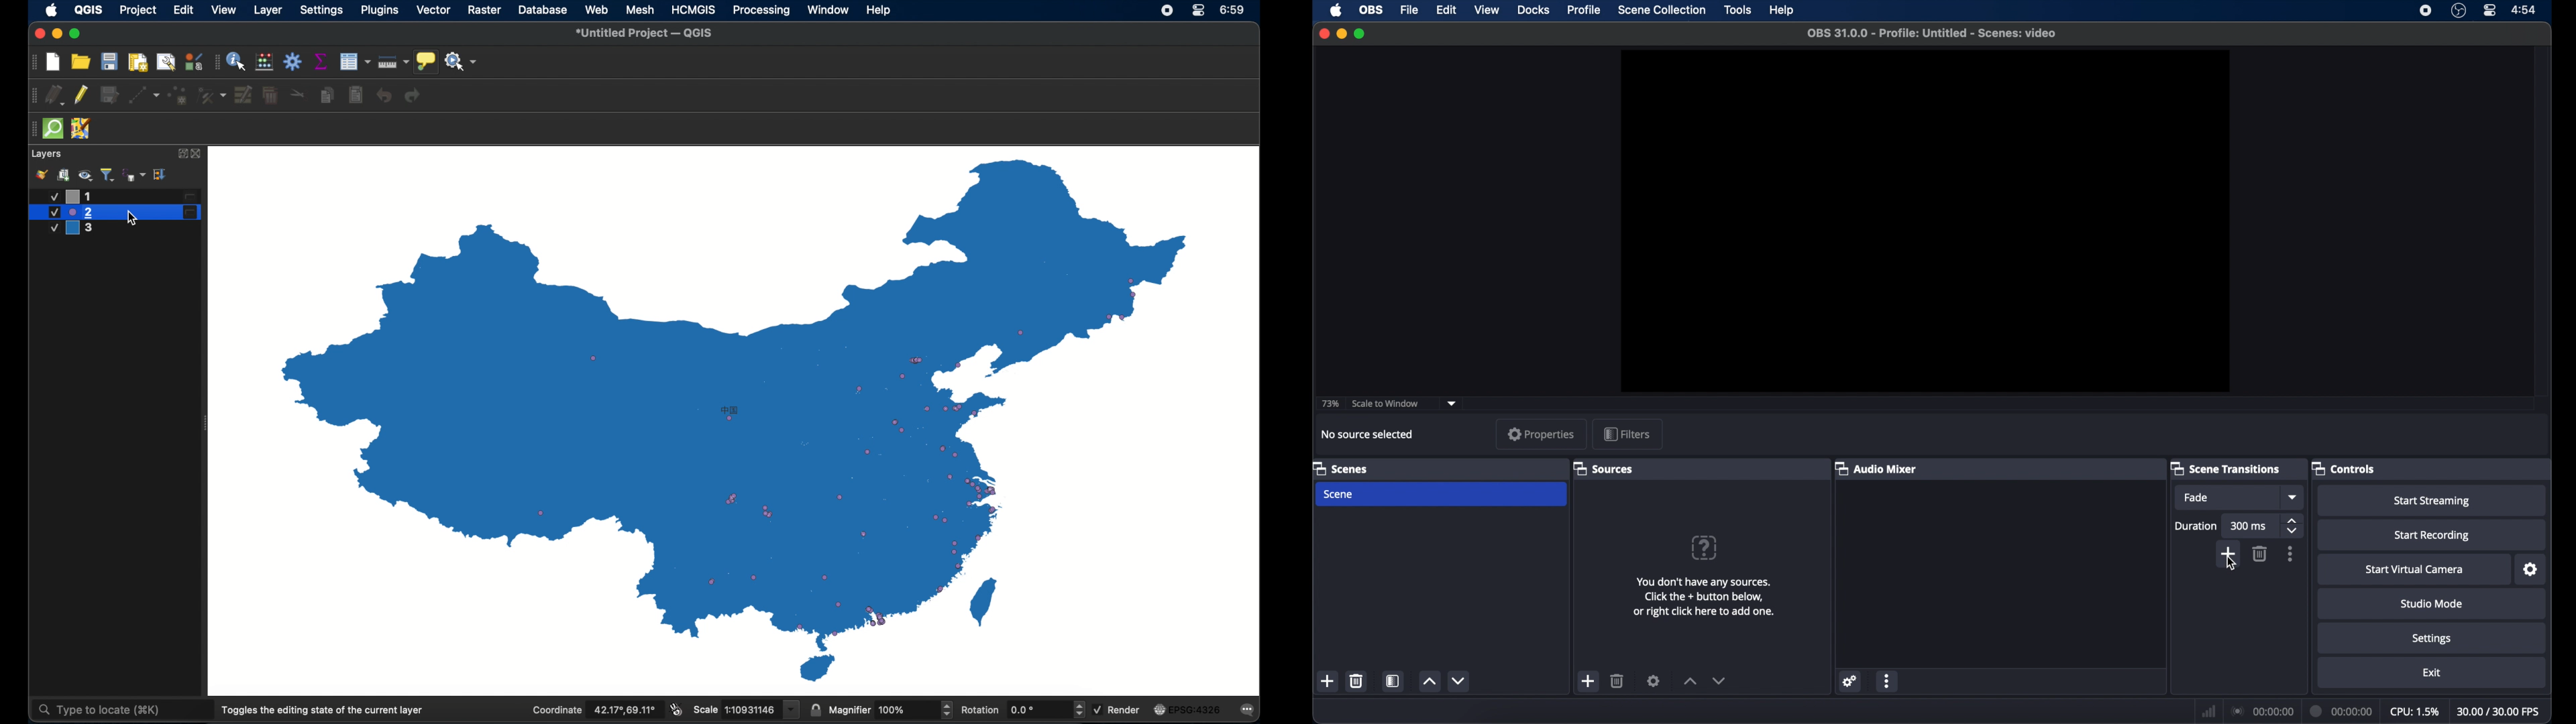  Describe the element at coordinates (596, 9) in the screenshot. I see `web` at that location.